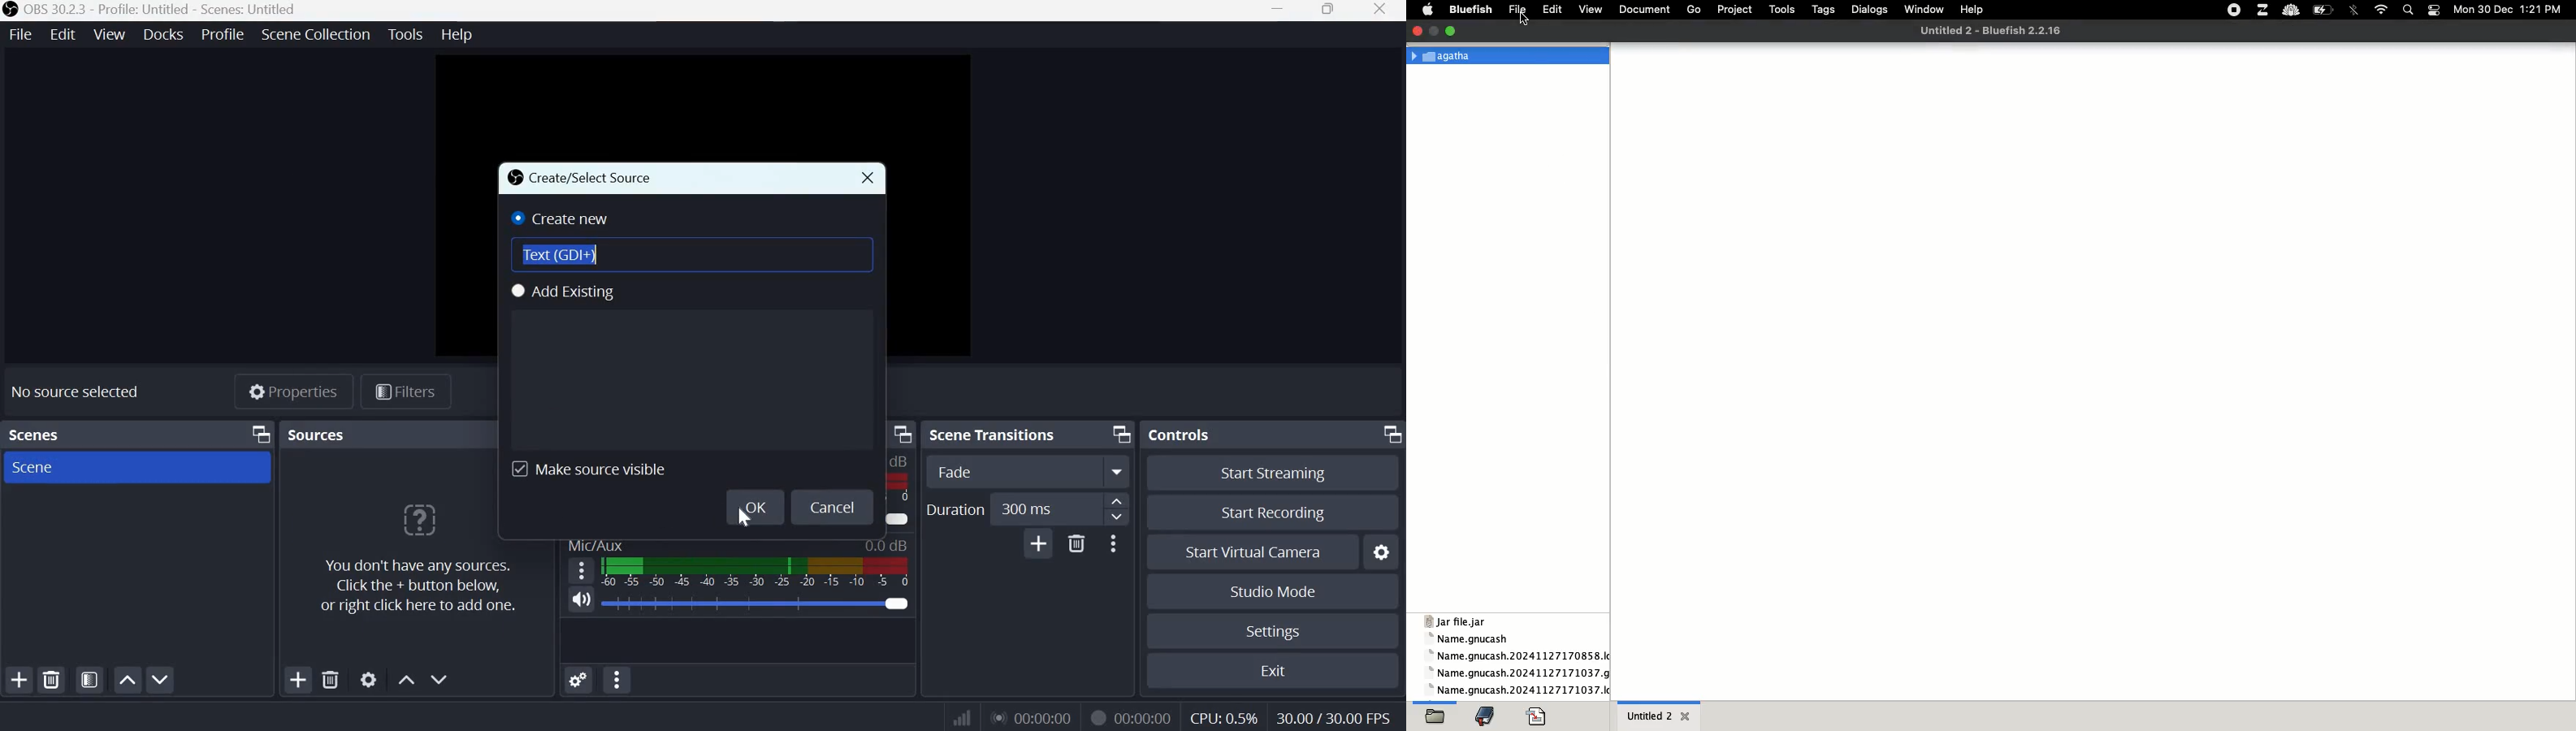 Image resolution: width=2576 pixels, height=756 pixels. Describe the element at coordinates (1274, 593) in the screenshot. I see `Studio mode` at that location.